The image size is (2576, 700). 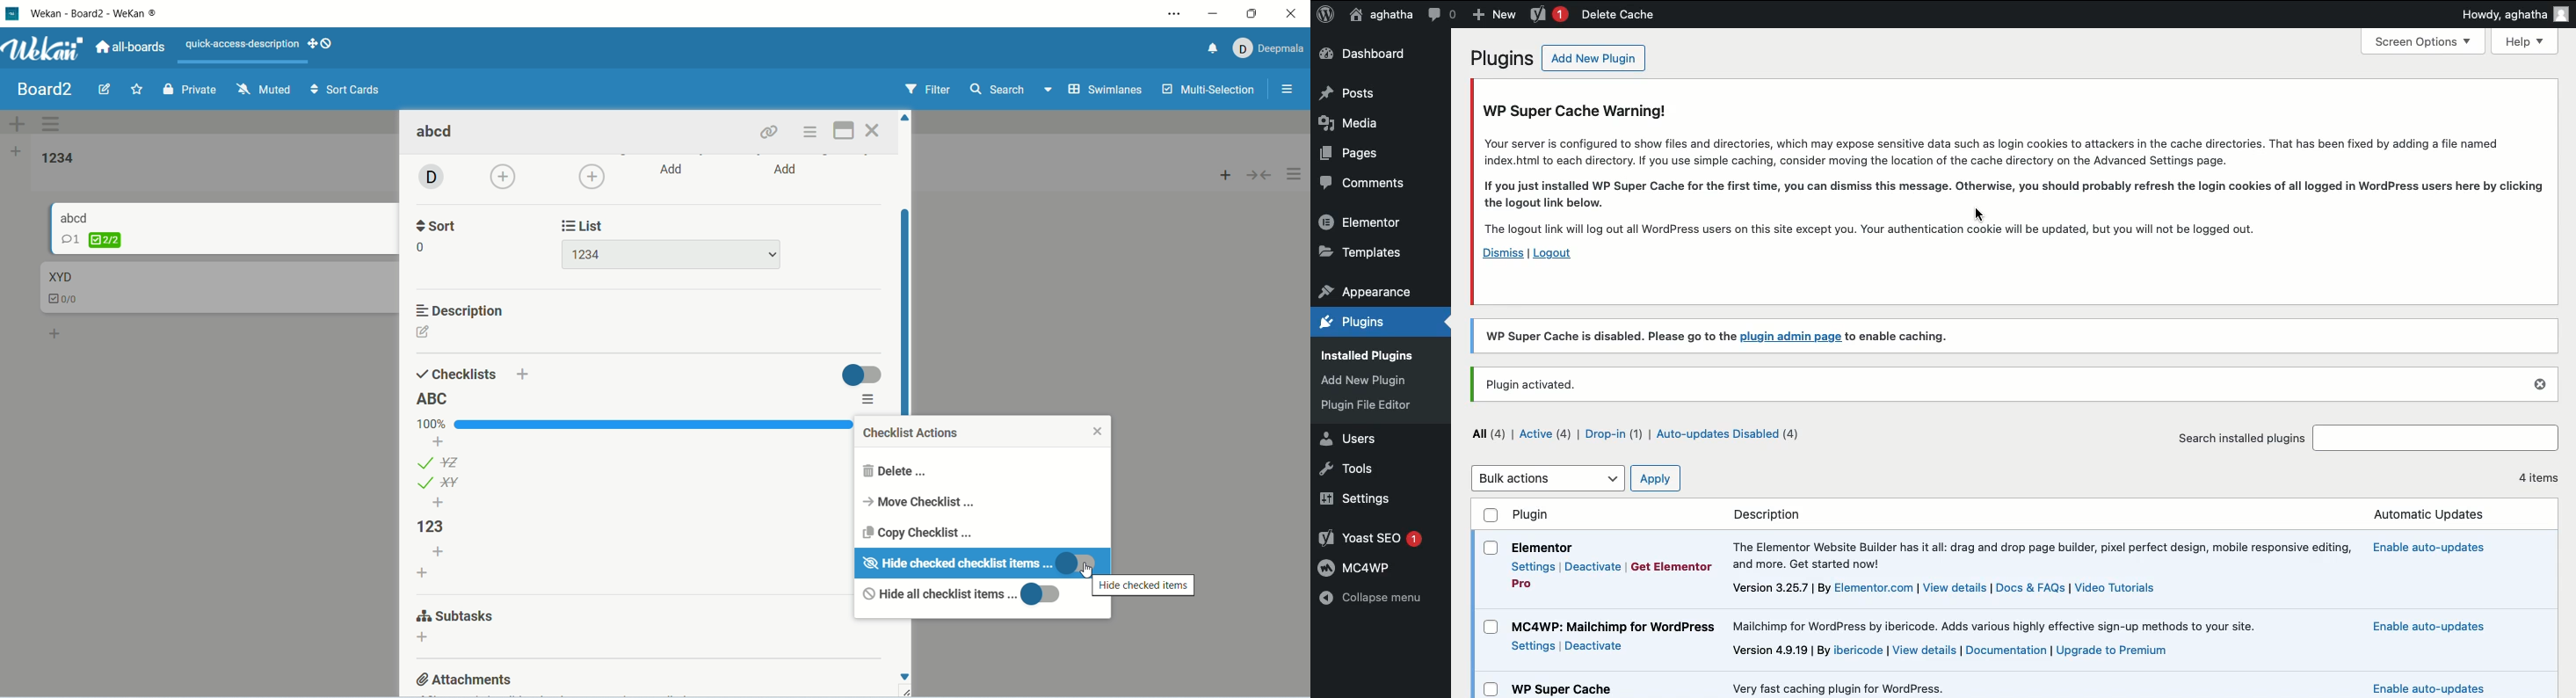 What do you see at coordinates (2509, 12) in the screenshot?
I see `Howdy aghatha` at bounding box center [2509, 12].